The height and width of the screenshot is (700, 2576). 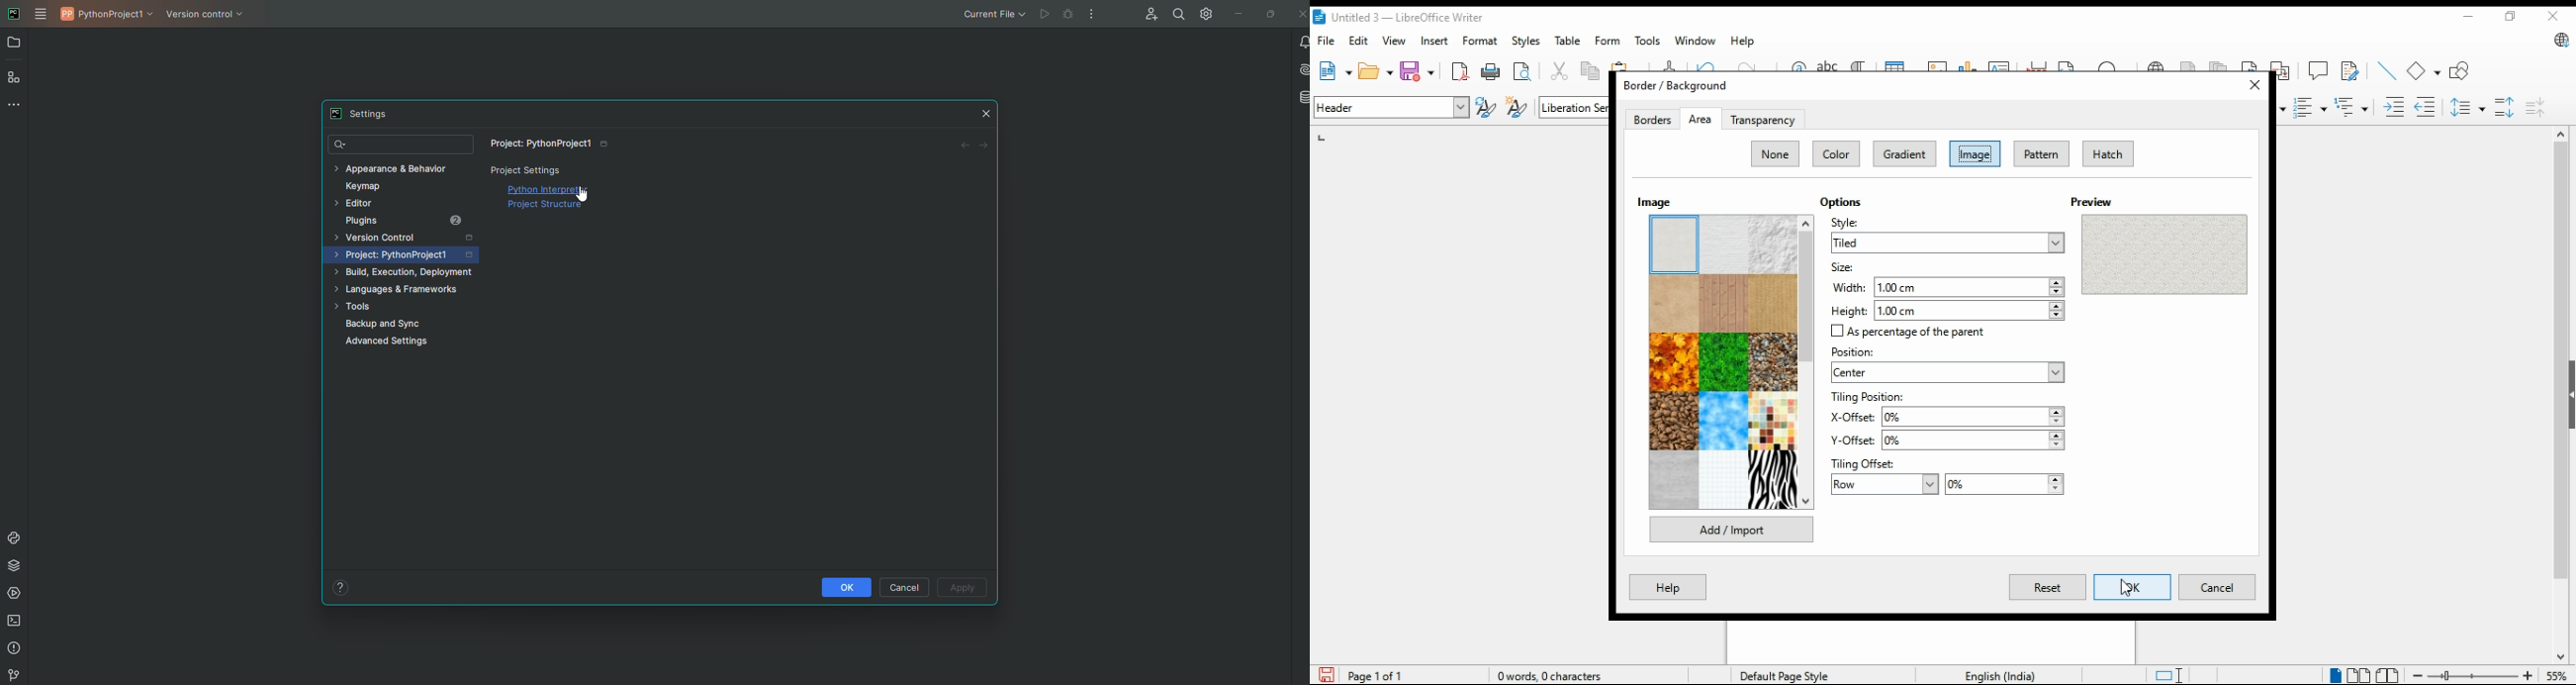 What do you see at coordinates (2251, 64) in the screenshot?
I see `insert bookmark` at bounding box center [2251, 64].